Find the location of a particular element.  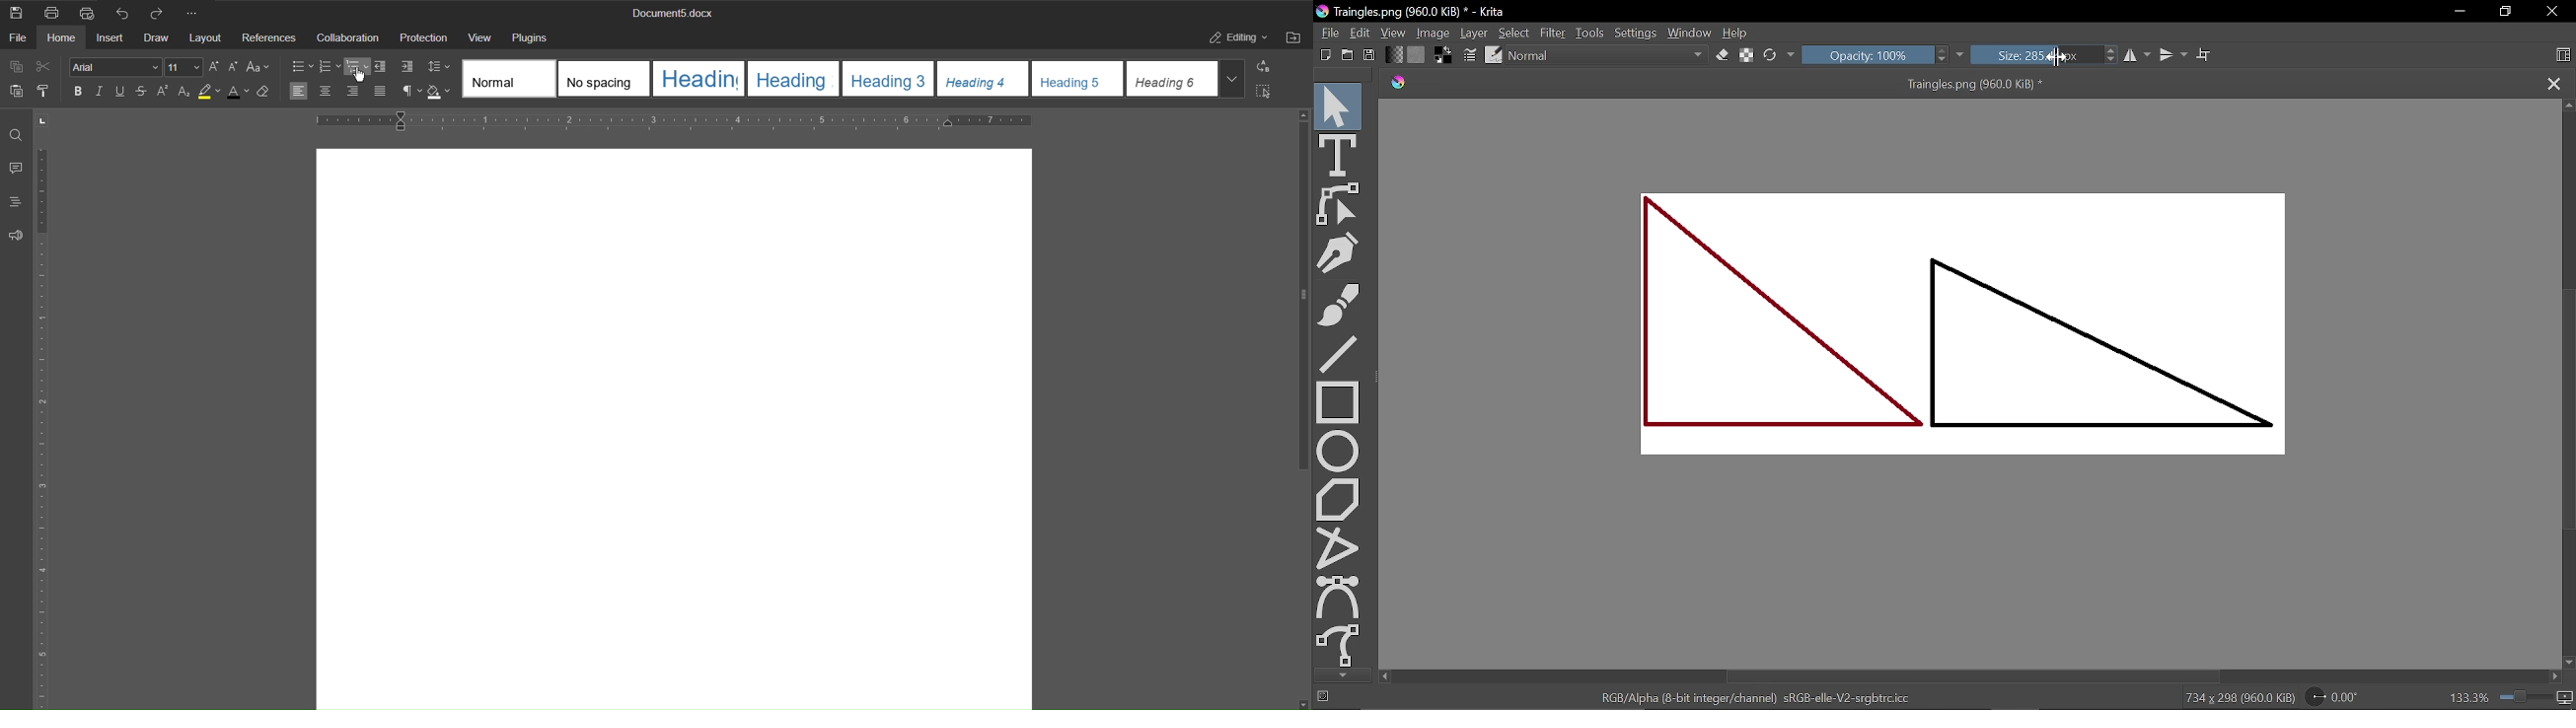

Home is located at coordinates (65, 39).